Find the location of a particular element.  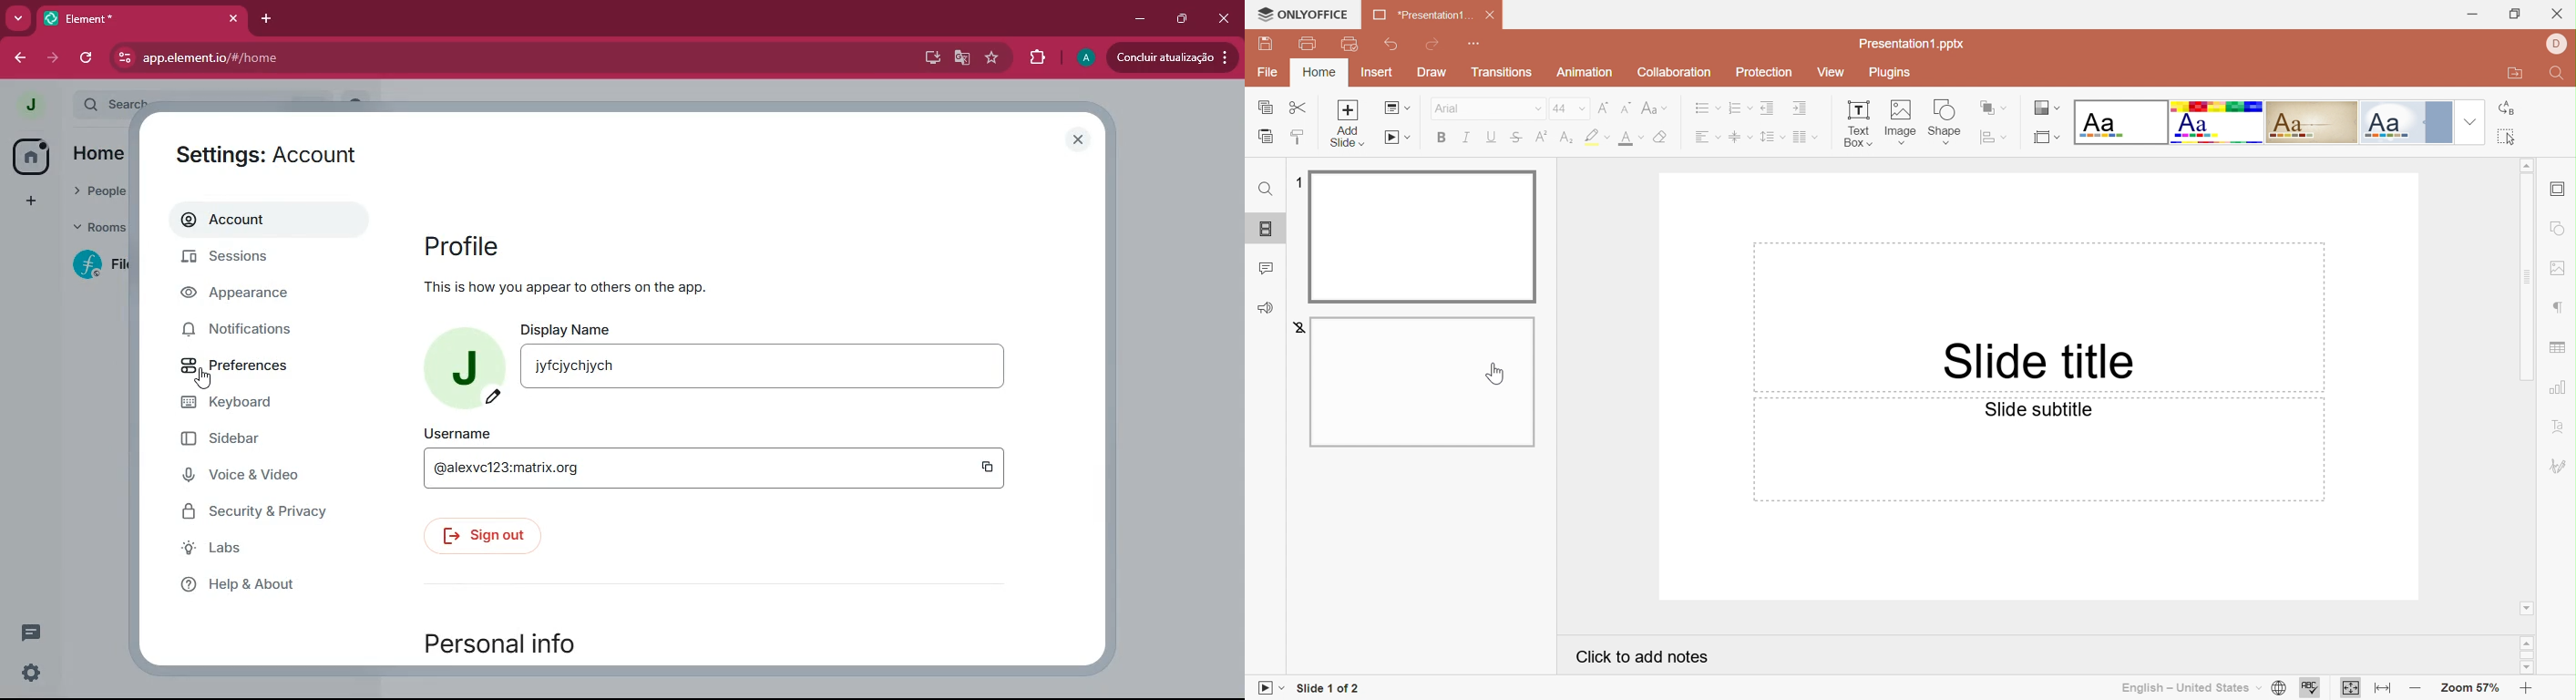

Scroll down is located at coordinates (2526, 667).